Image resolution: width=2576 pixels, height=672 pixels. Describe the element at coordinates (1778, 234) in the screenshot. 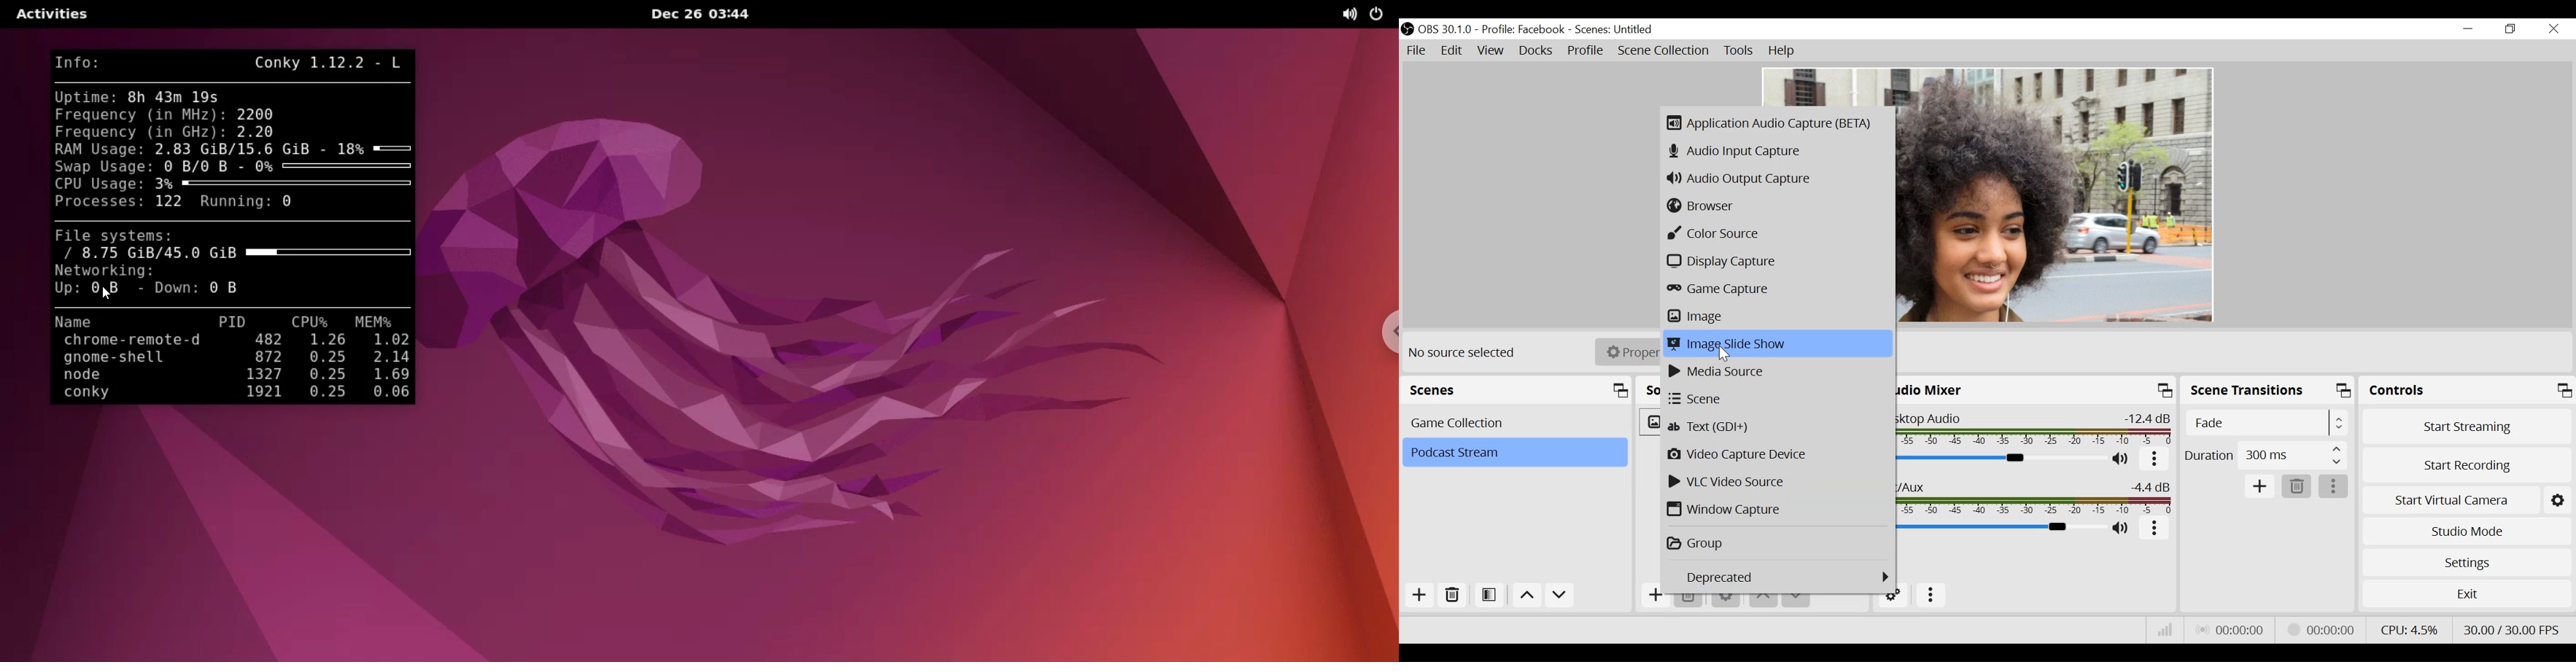

I see `Color Source` at that location.